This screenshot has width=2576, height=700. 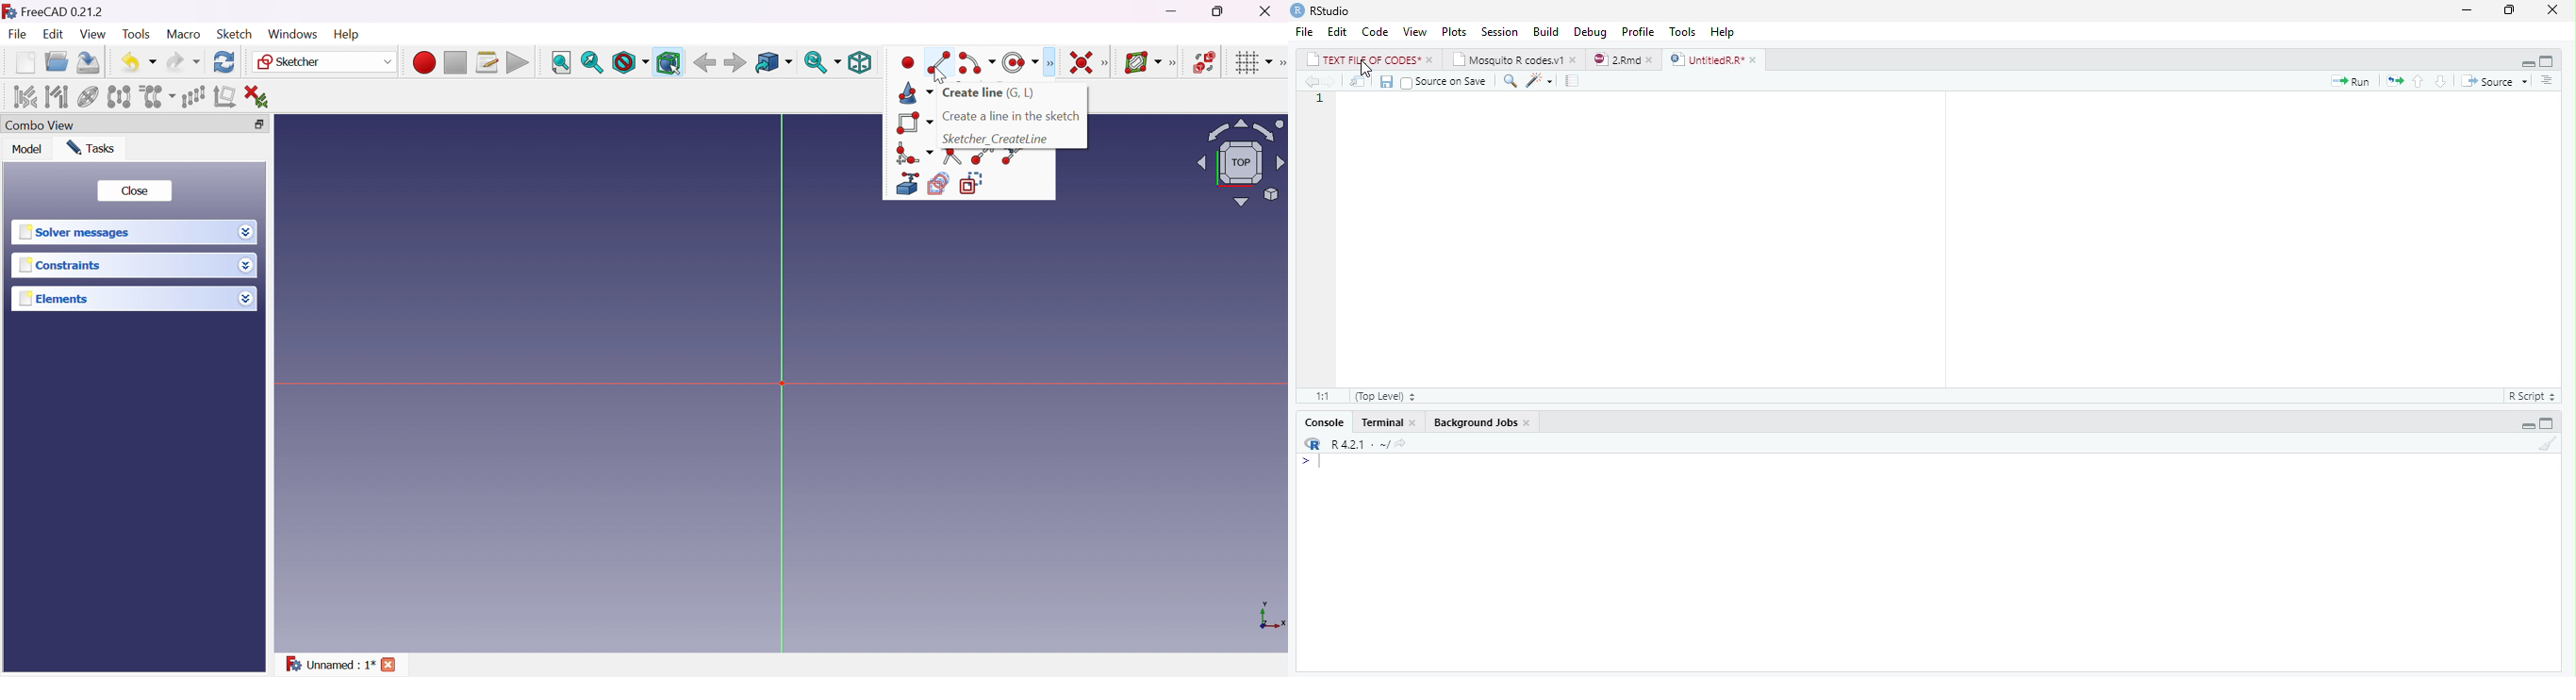 What do you see at coordinates (1512, 82) in the screenshot?
I see `find and replace` at bounding box center [1512, 82].